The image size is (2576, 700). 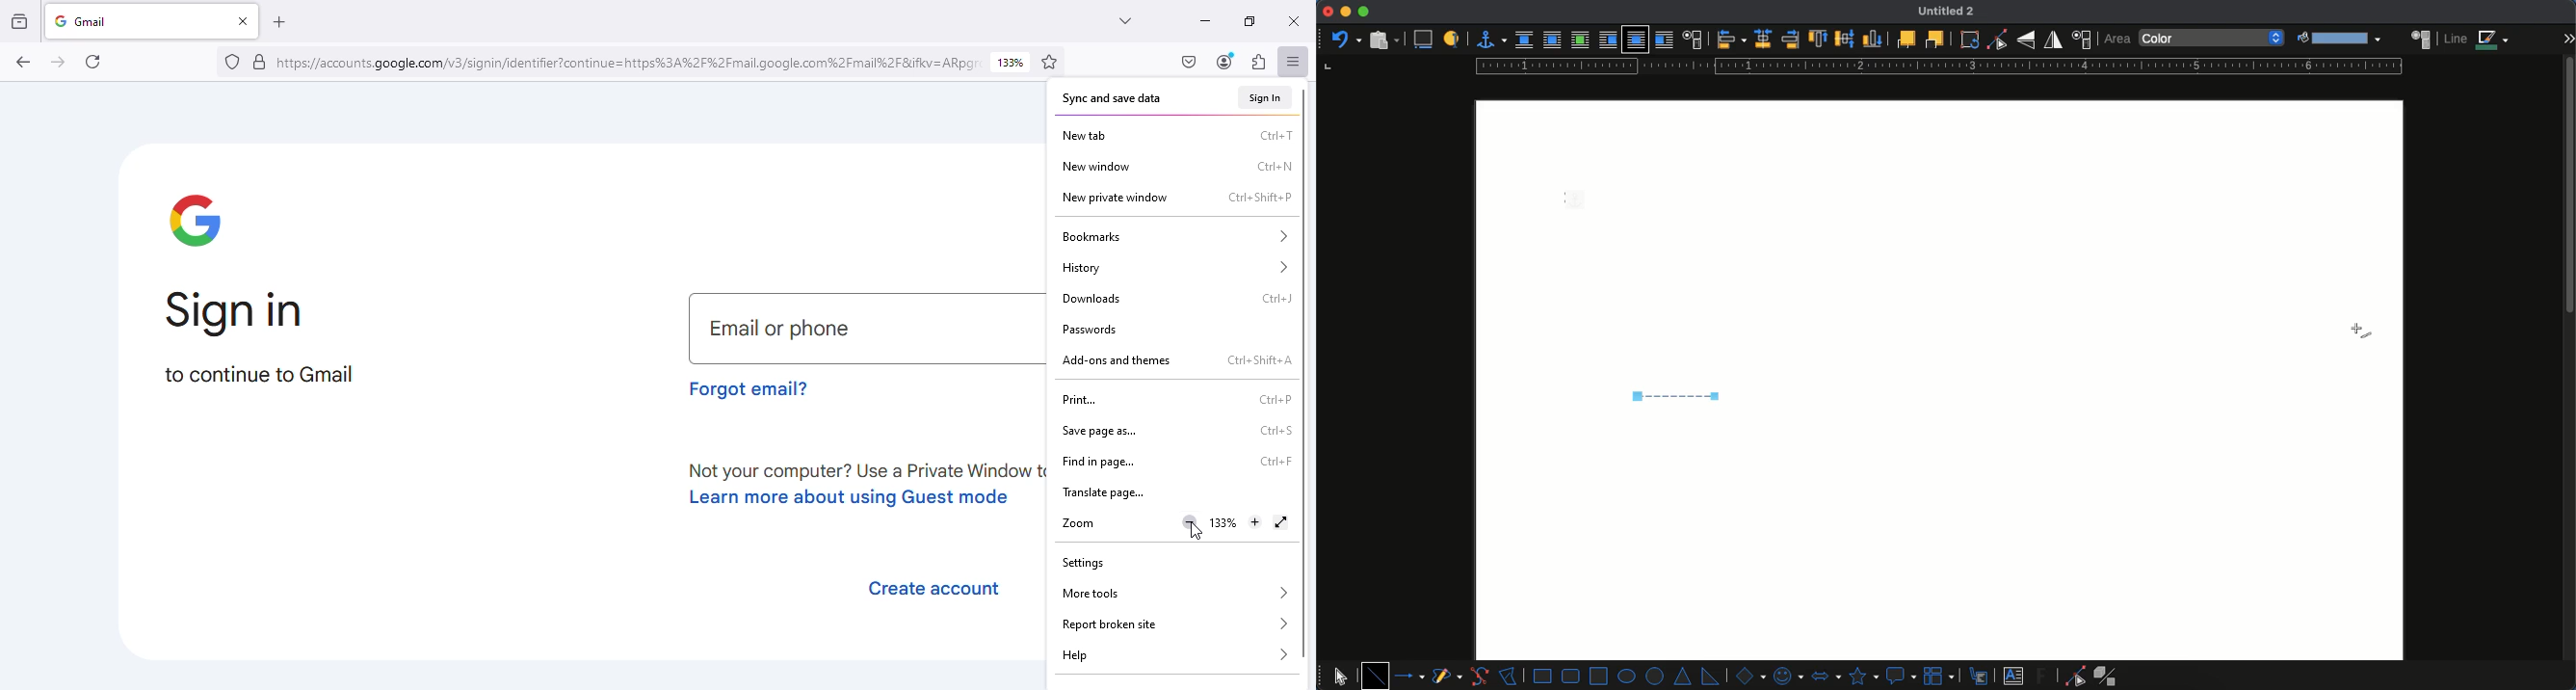 What do you see at coordinates (1174, 237) in the screenshot?
I see `bookmarks` at bounding box center [1174, 237].